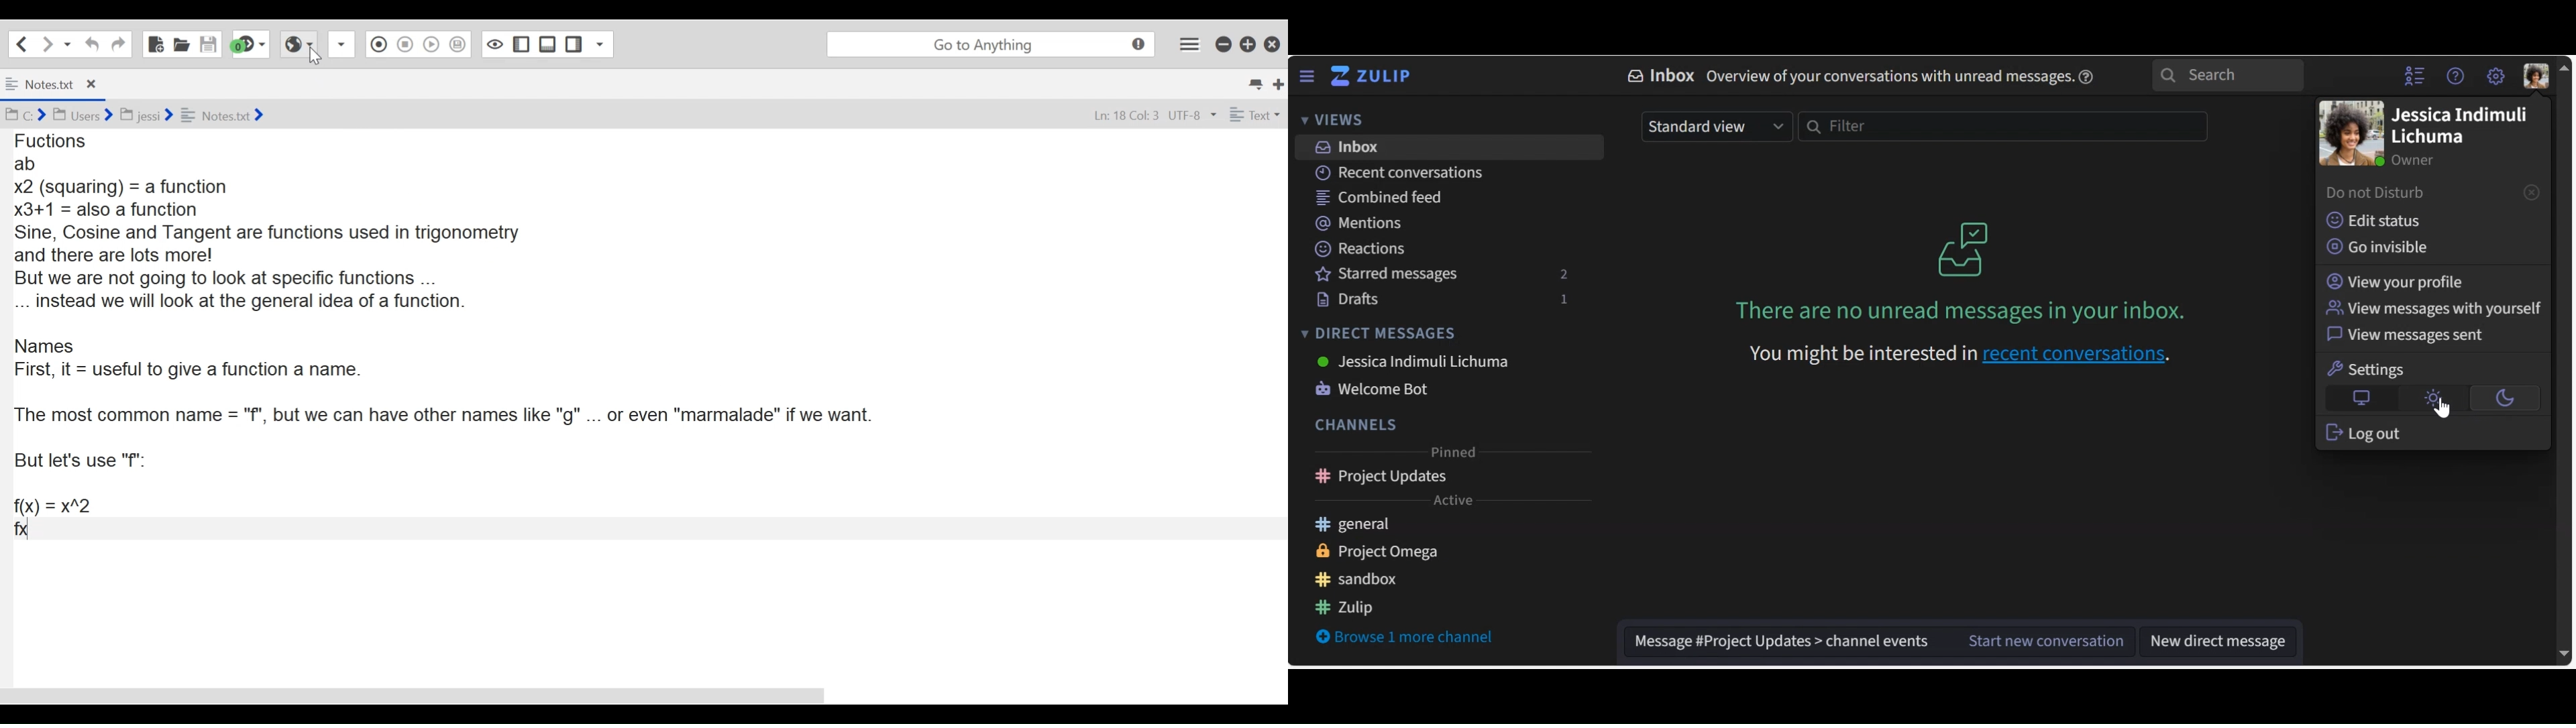 The width and height of the screenshot is (2576, 728). What do you see at coordinates (155, 43) in the screenshot?
I see `new file` at bounding box center [155, 43].